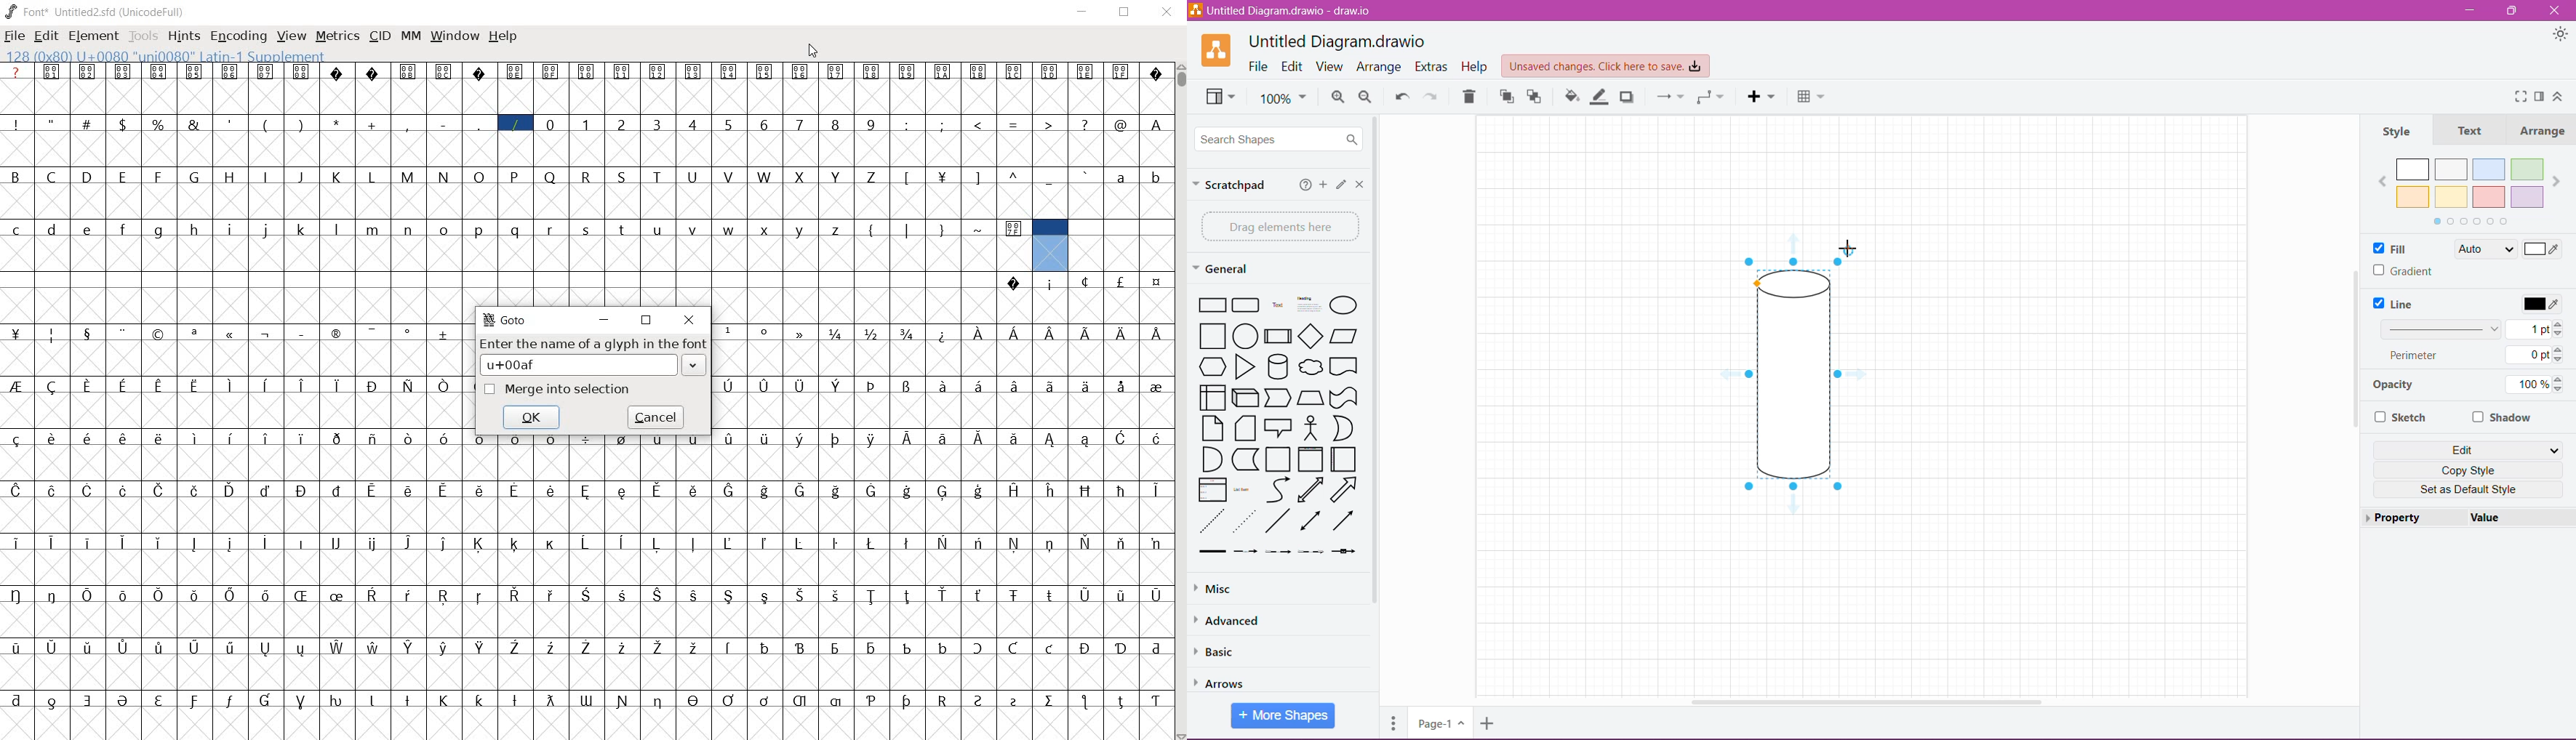 This screenshot has height=756, width=2576. What do you see at coordinates (836, 386) in the screenshot?
I see `Symbol` at bounding box center [836, 386].